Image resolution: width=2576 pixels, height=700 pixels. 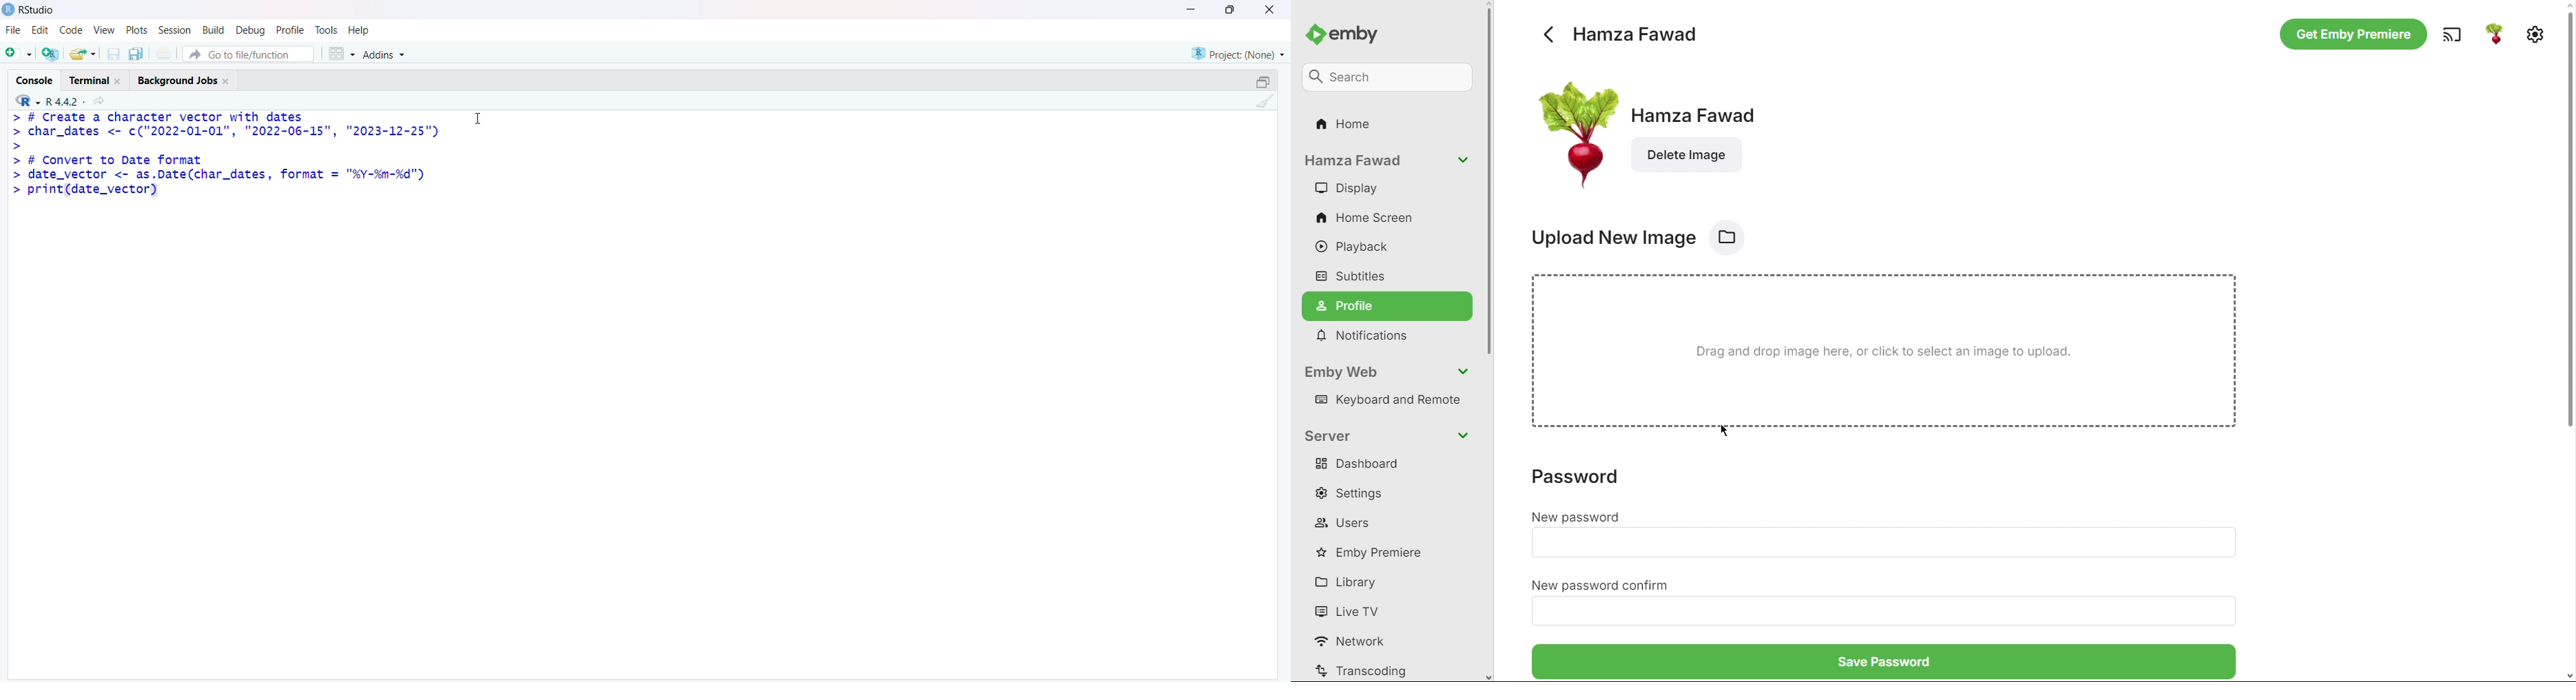 I want to click on Cursor, so click(x=478, y=118).